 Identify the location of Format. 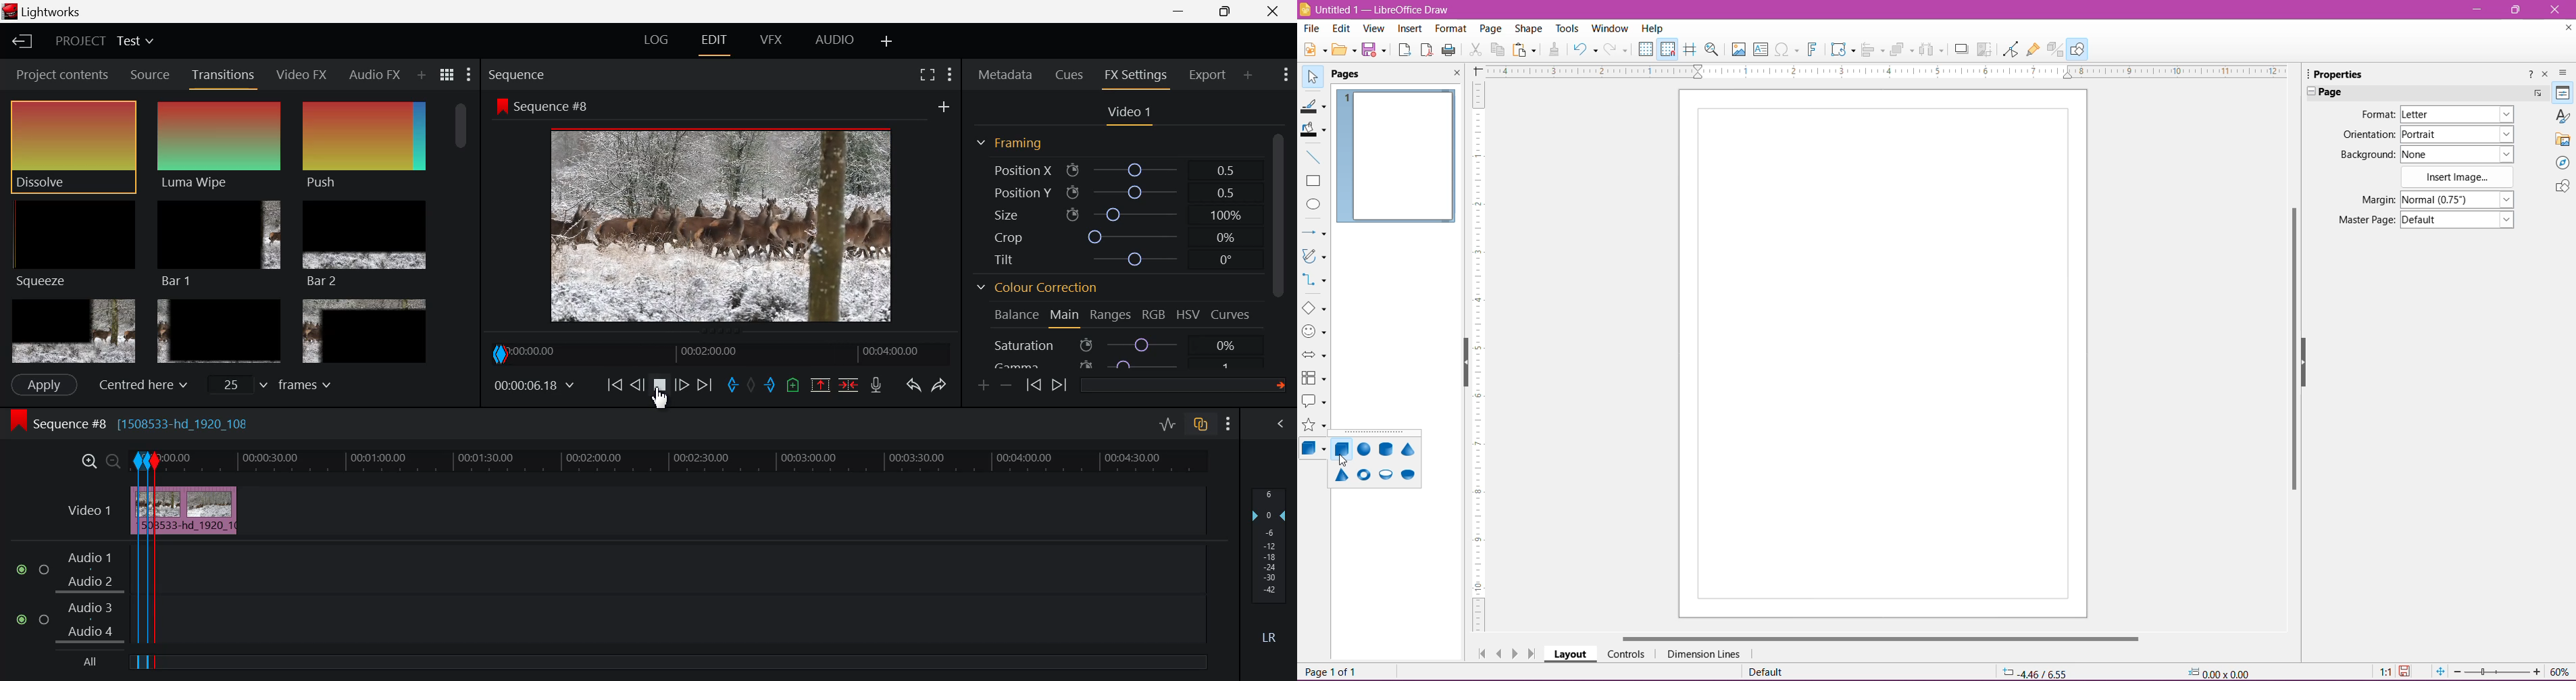
(2377, 114).